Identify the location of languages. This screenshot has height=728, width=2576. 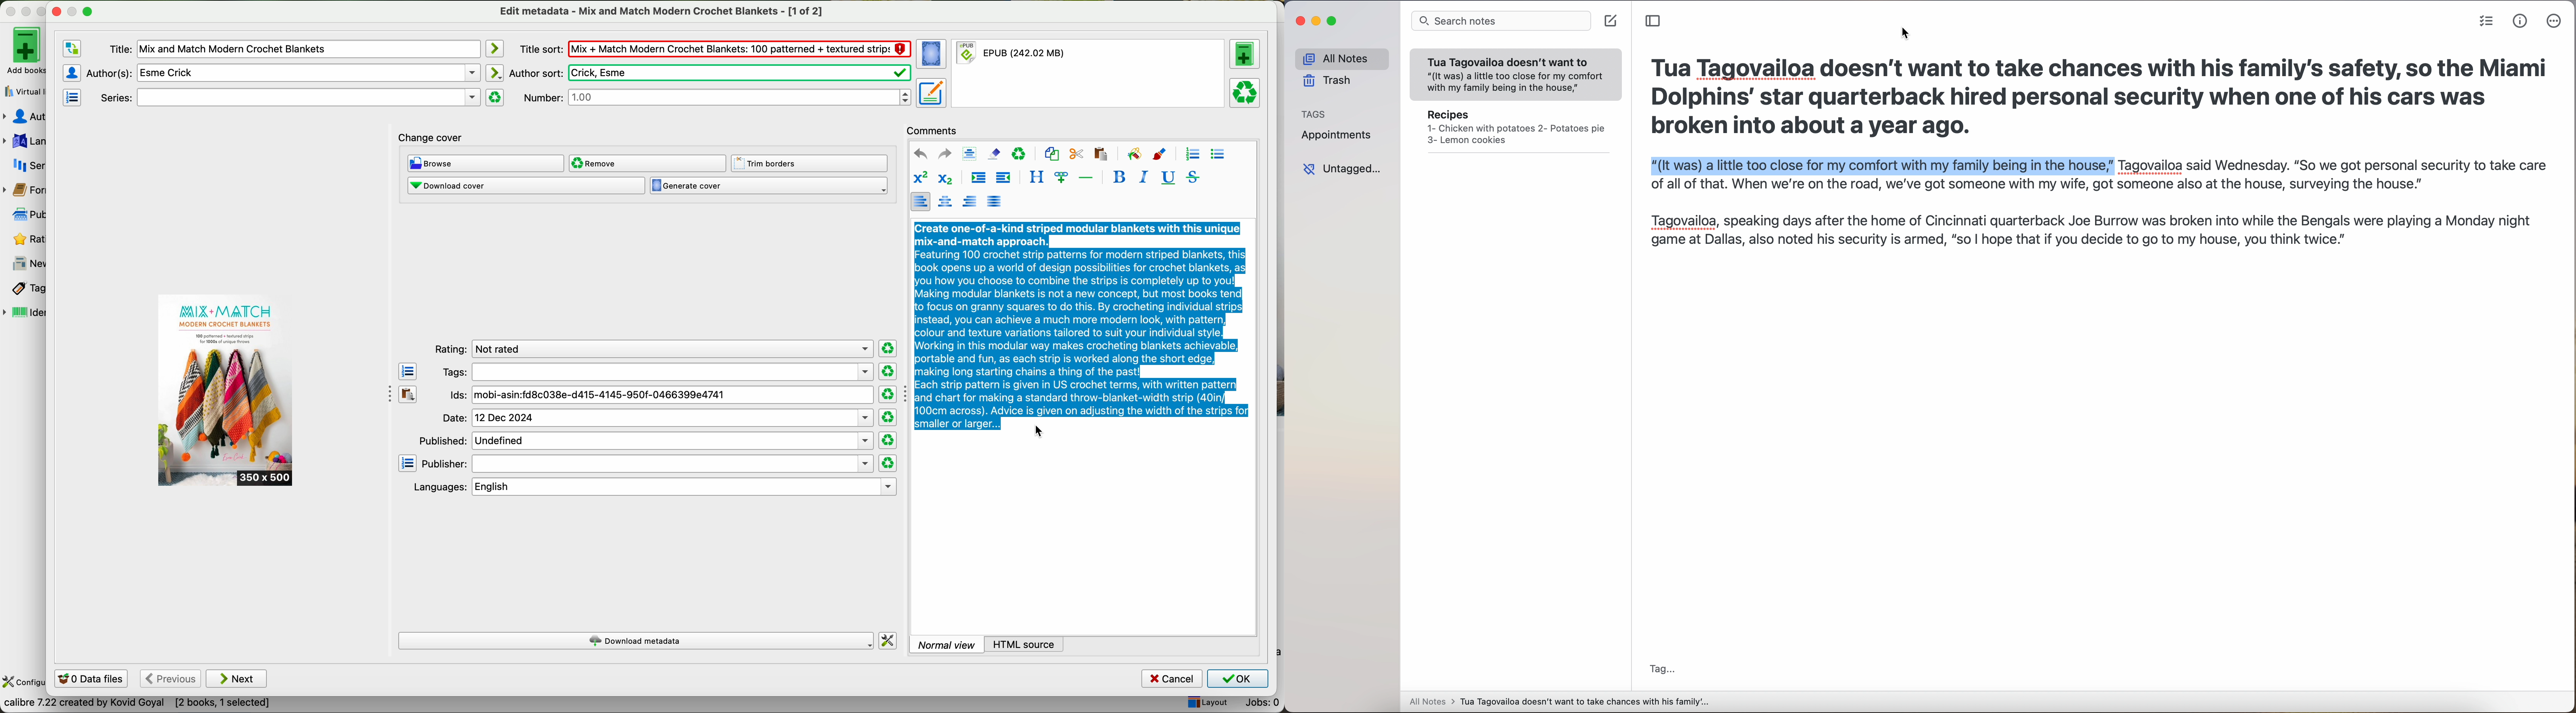
(24, 141).